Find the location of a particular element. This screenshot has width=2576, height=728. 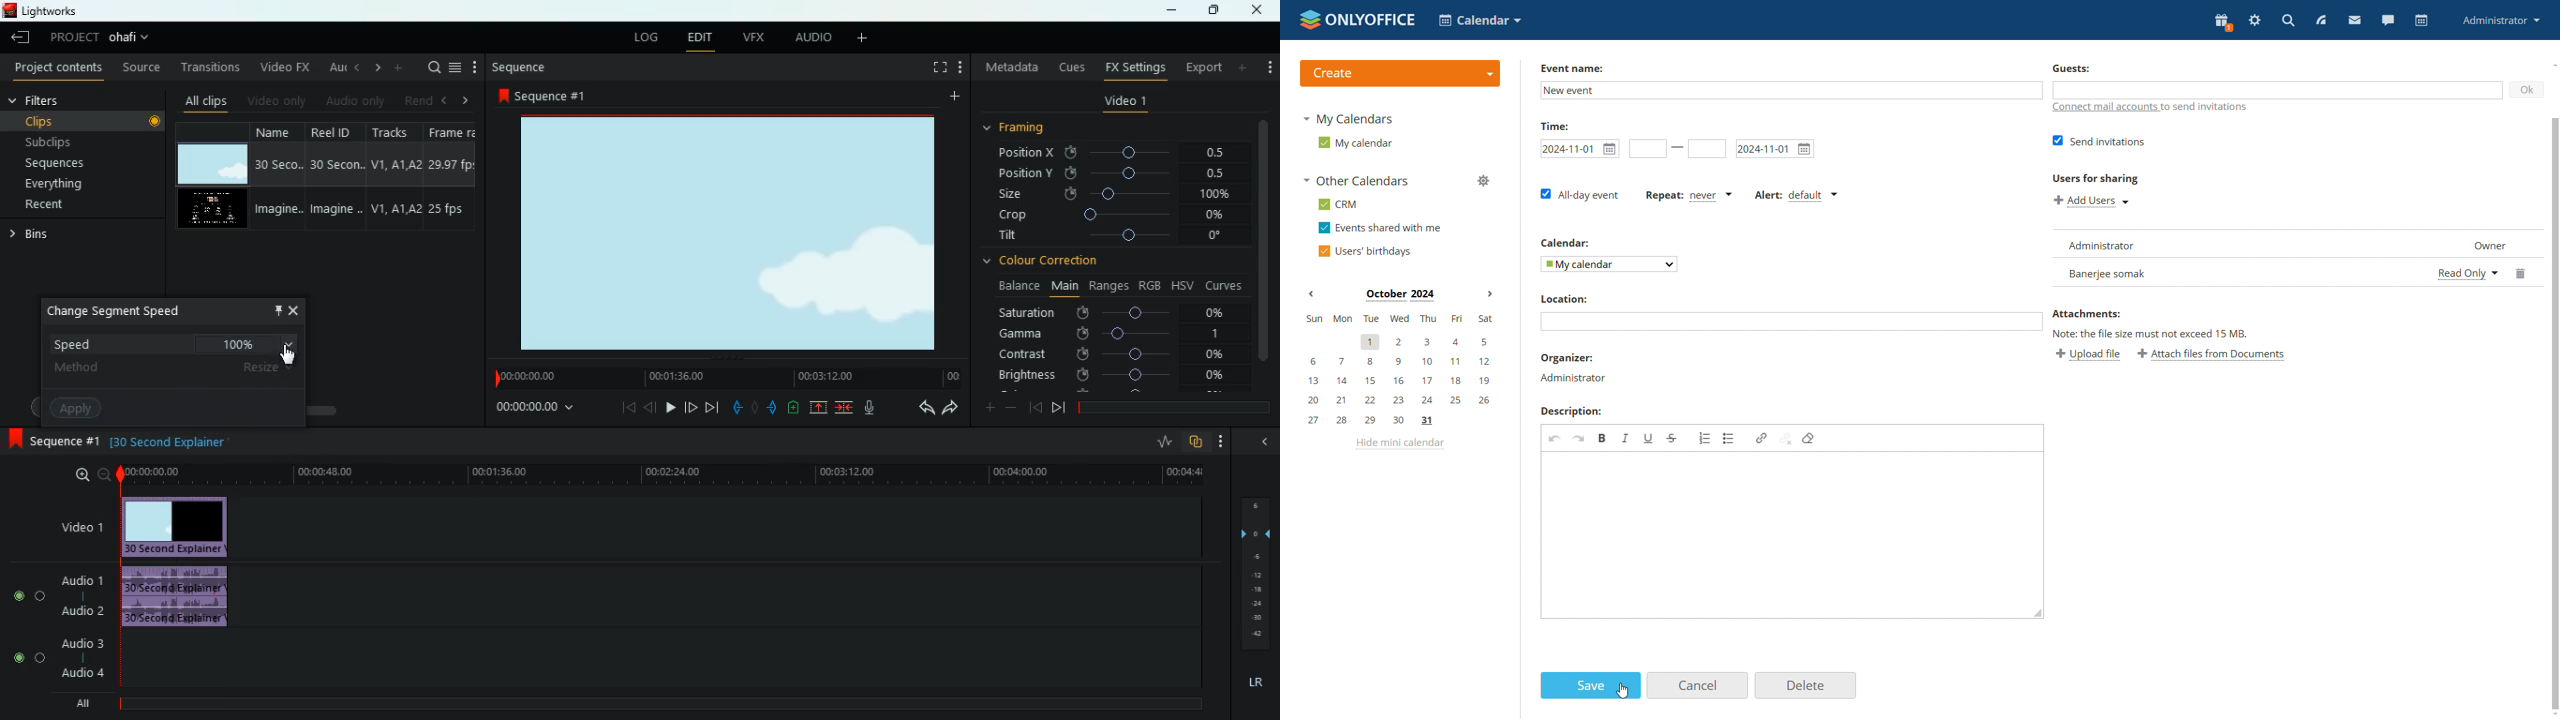

present is located at coordinates (2223, 21).